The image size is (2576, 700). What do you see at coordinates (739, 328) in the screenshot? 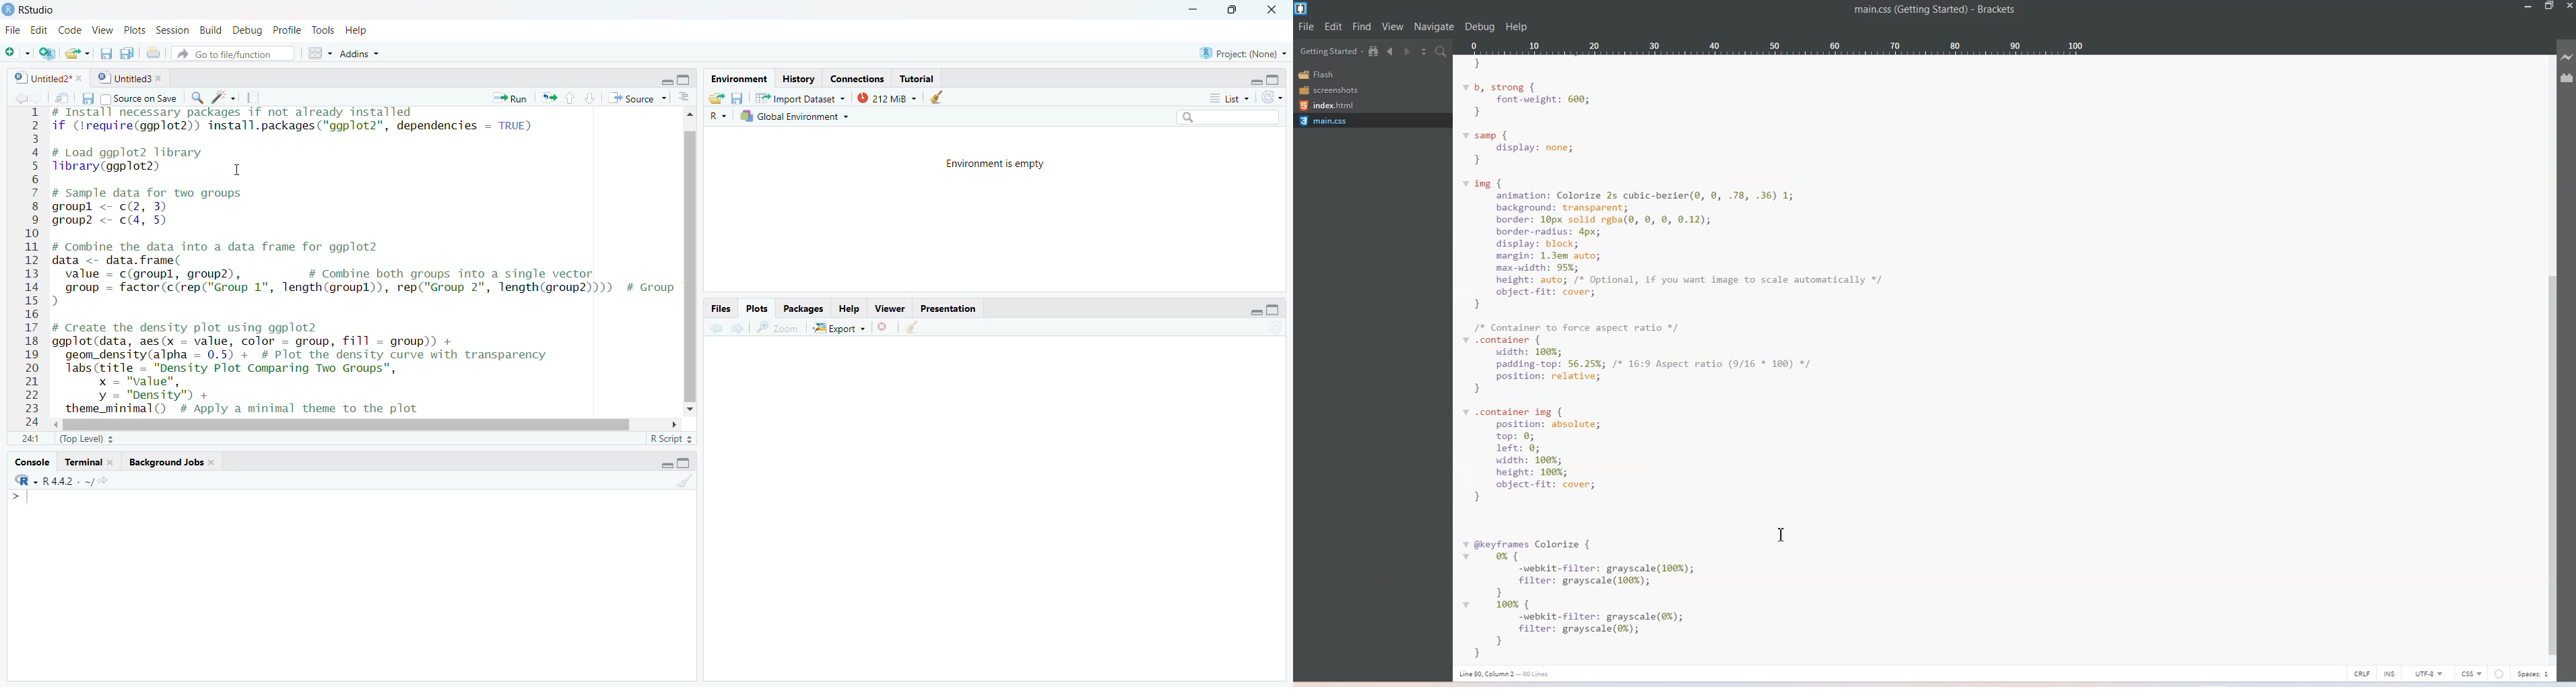
I see `next` at bounding box center [739, 328].